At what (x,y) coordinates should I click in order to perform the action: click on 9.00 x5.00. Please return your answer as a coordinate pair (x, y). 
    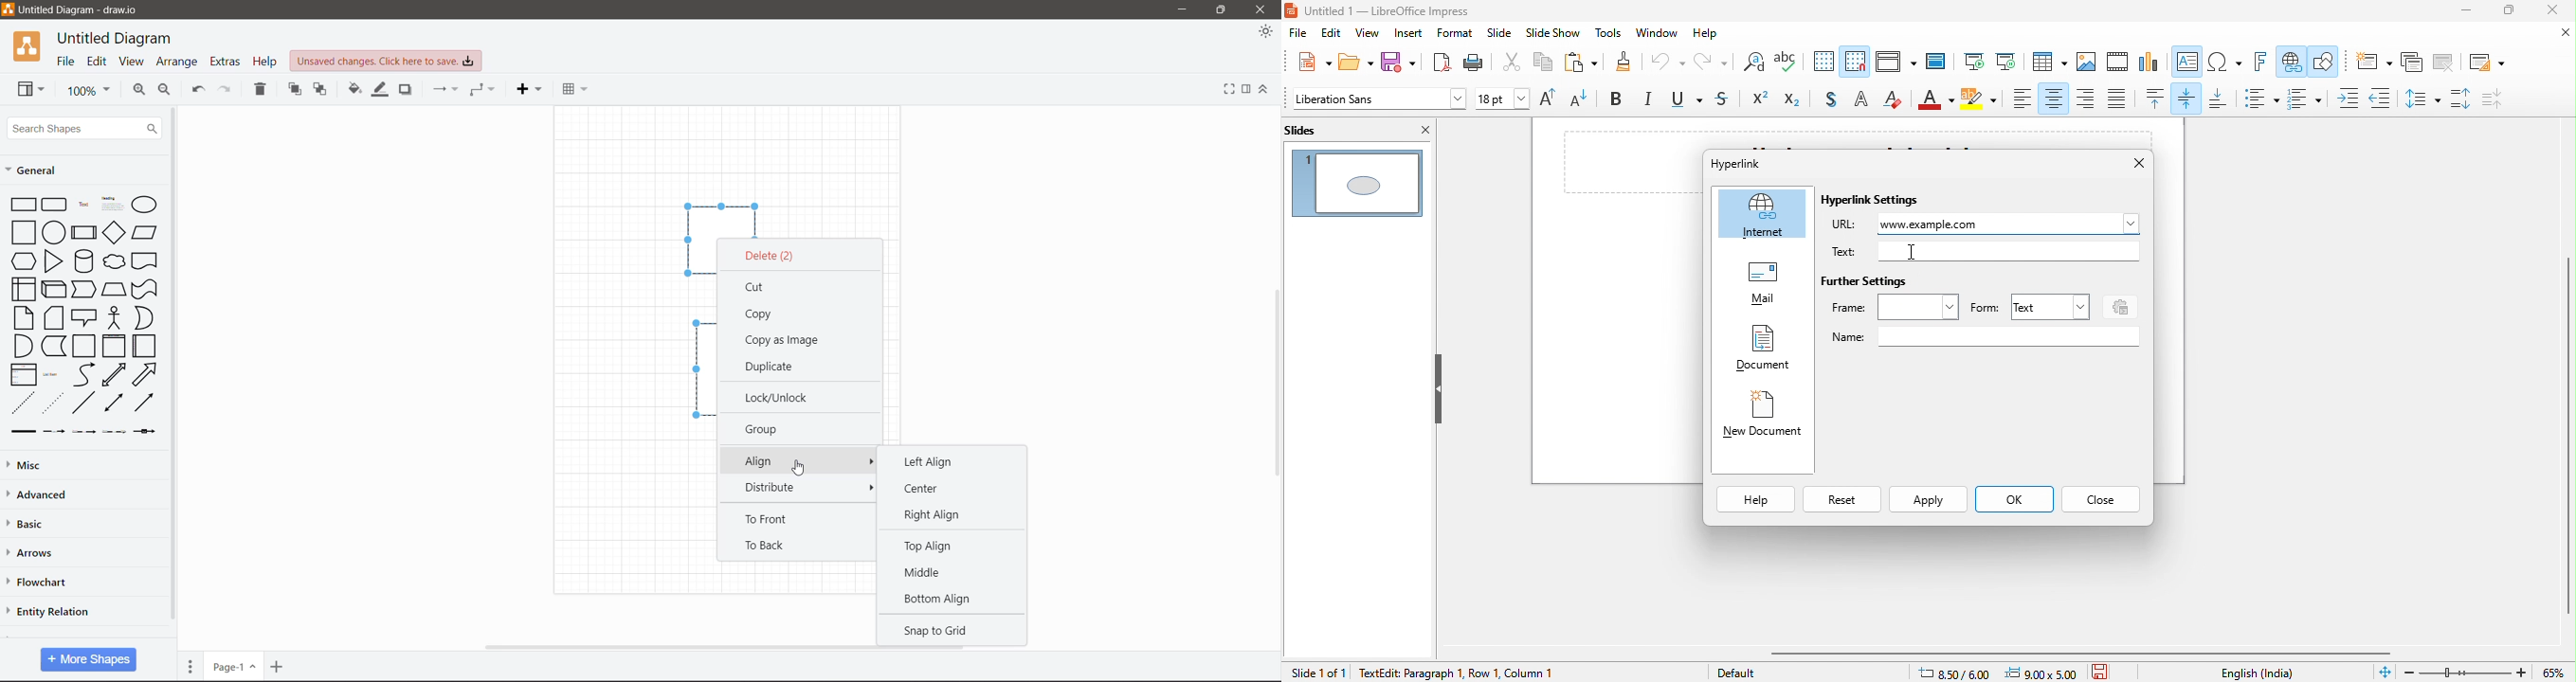
    Looking at the image, I should click on (2044, 672).